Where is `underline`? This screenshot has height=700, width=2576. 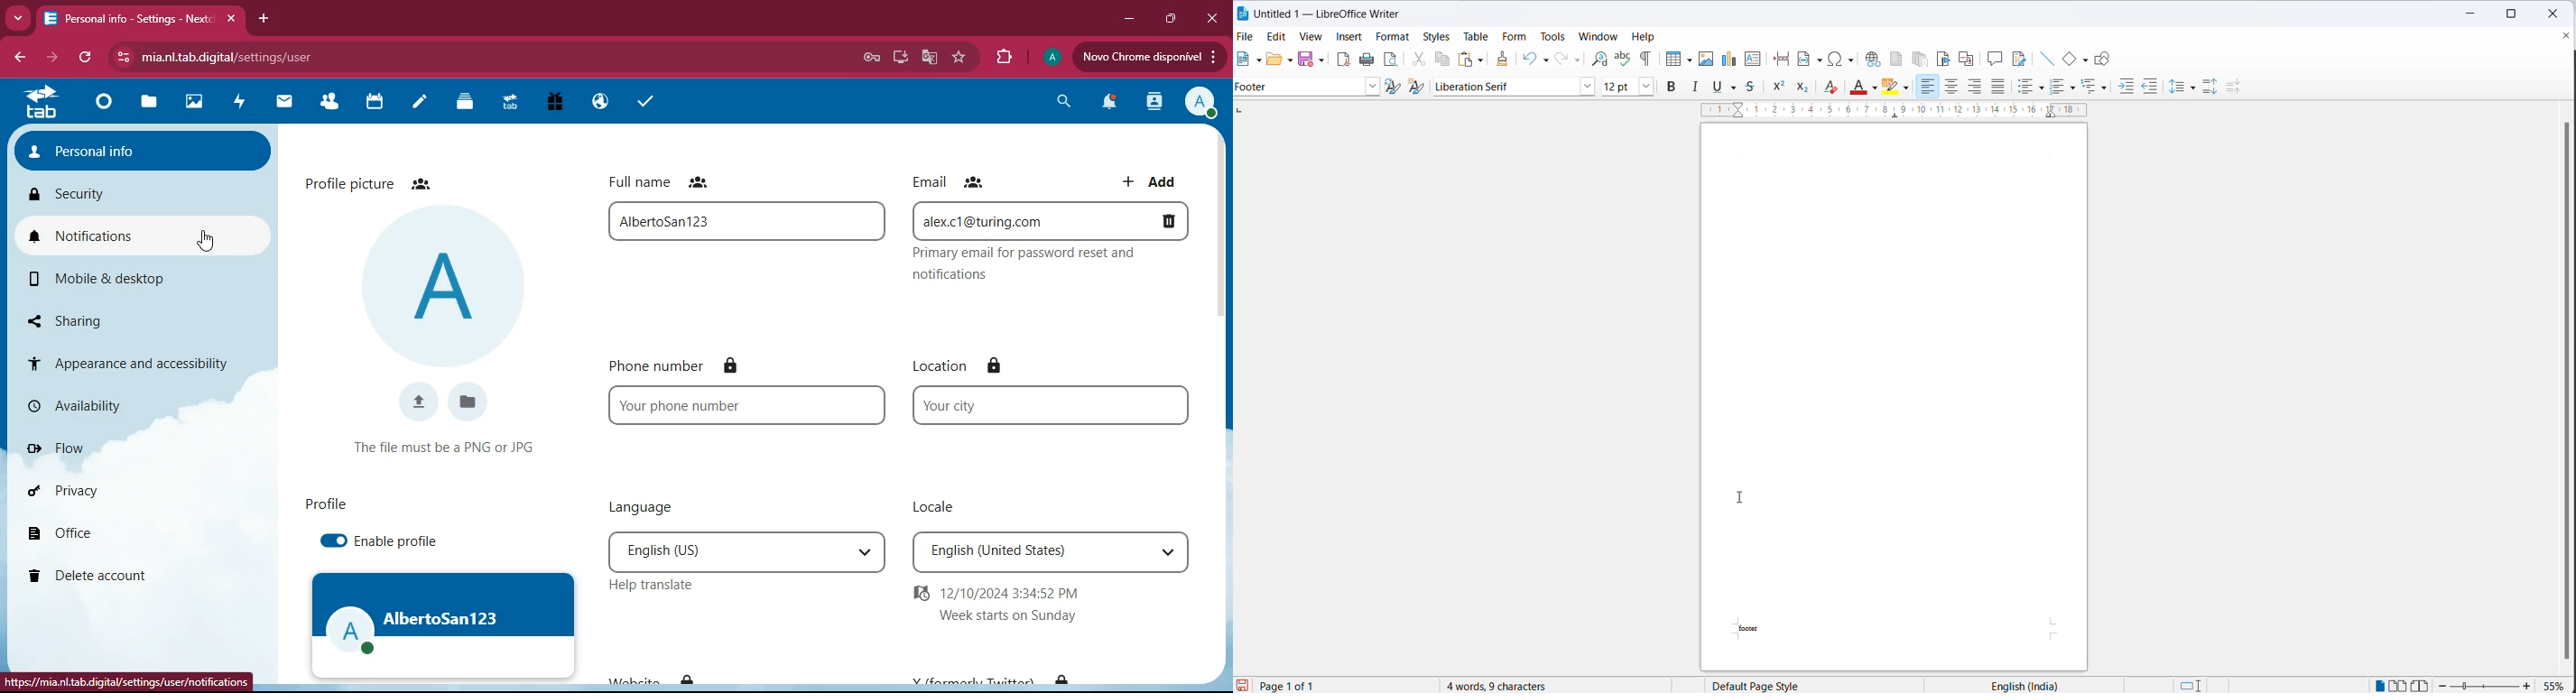
underline is located at coordinates (1719, 87).